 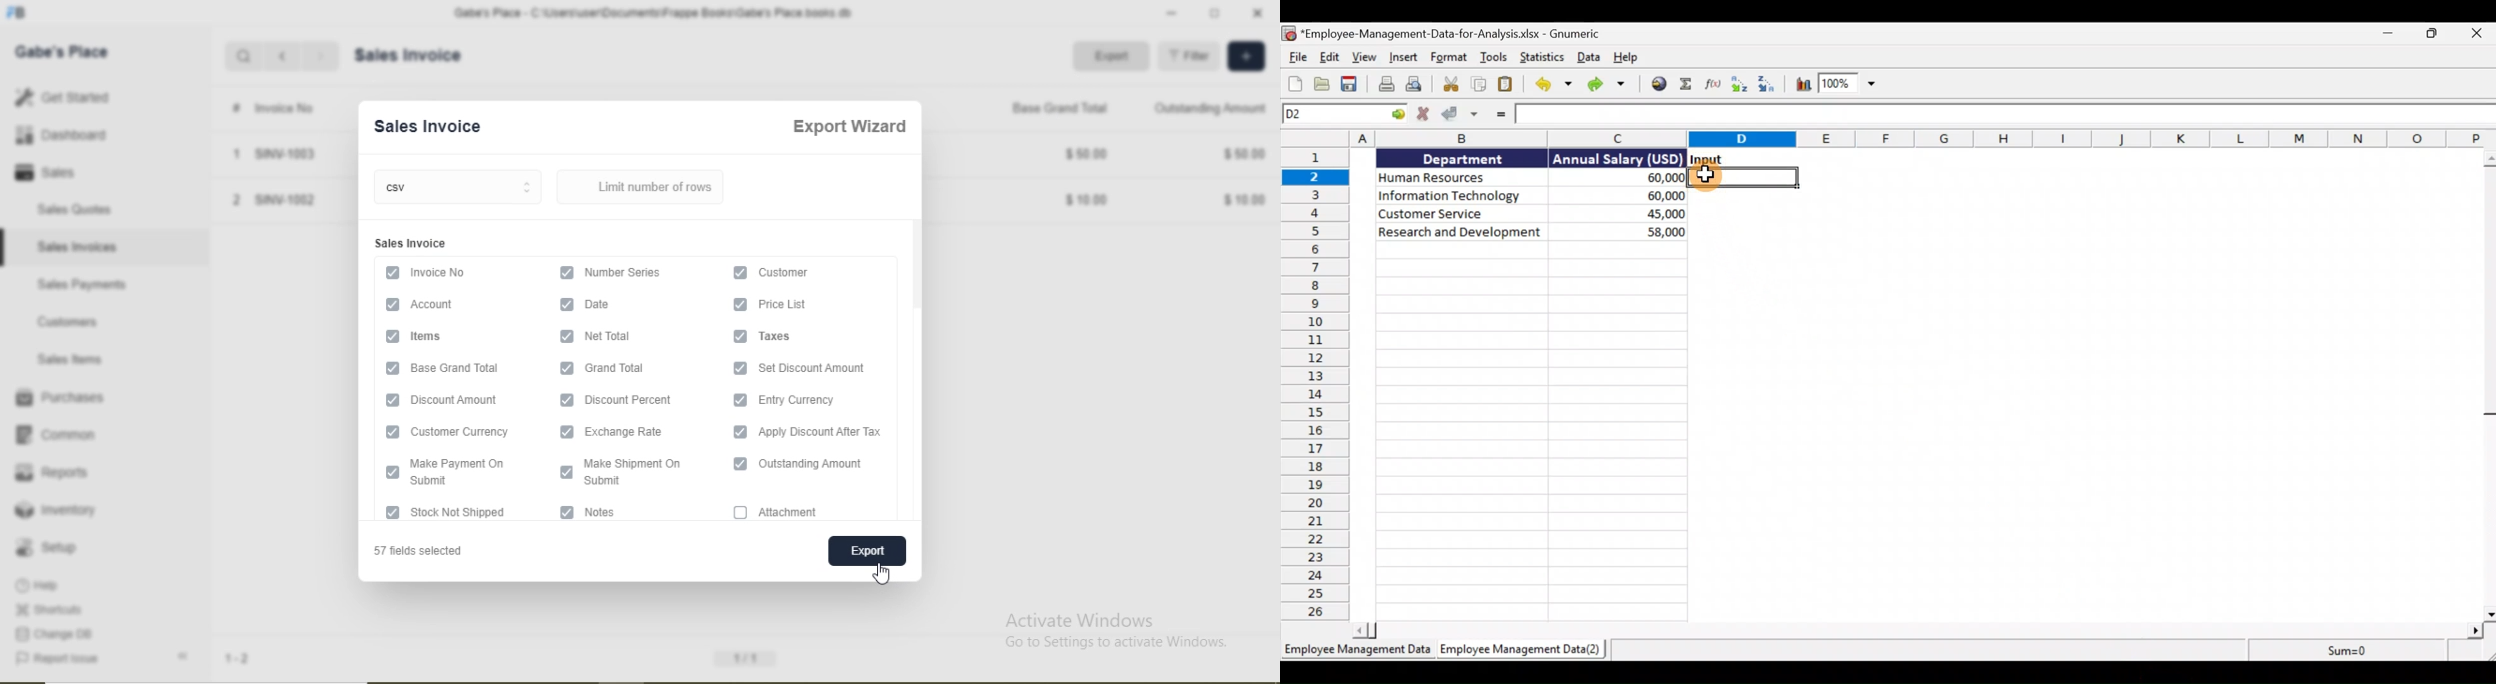 What do you see at coordinates (320, 57) in the screenshot?
I see `next` at bounding box center [320, 57].